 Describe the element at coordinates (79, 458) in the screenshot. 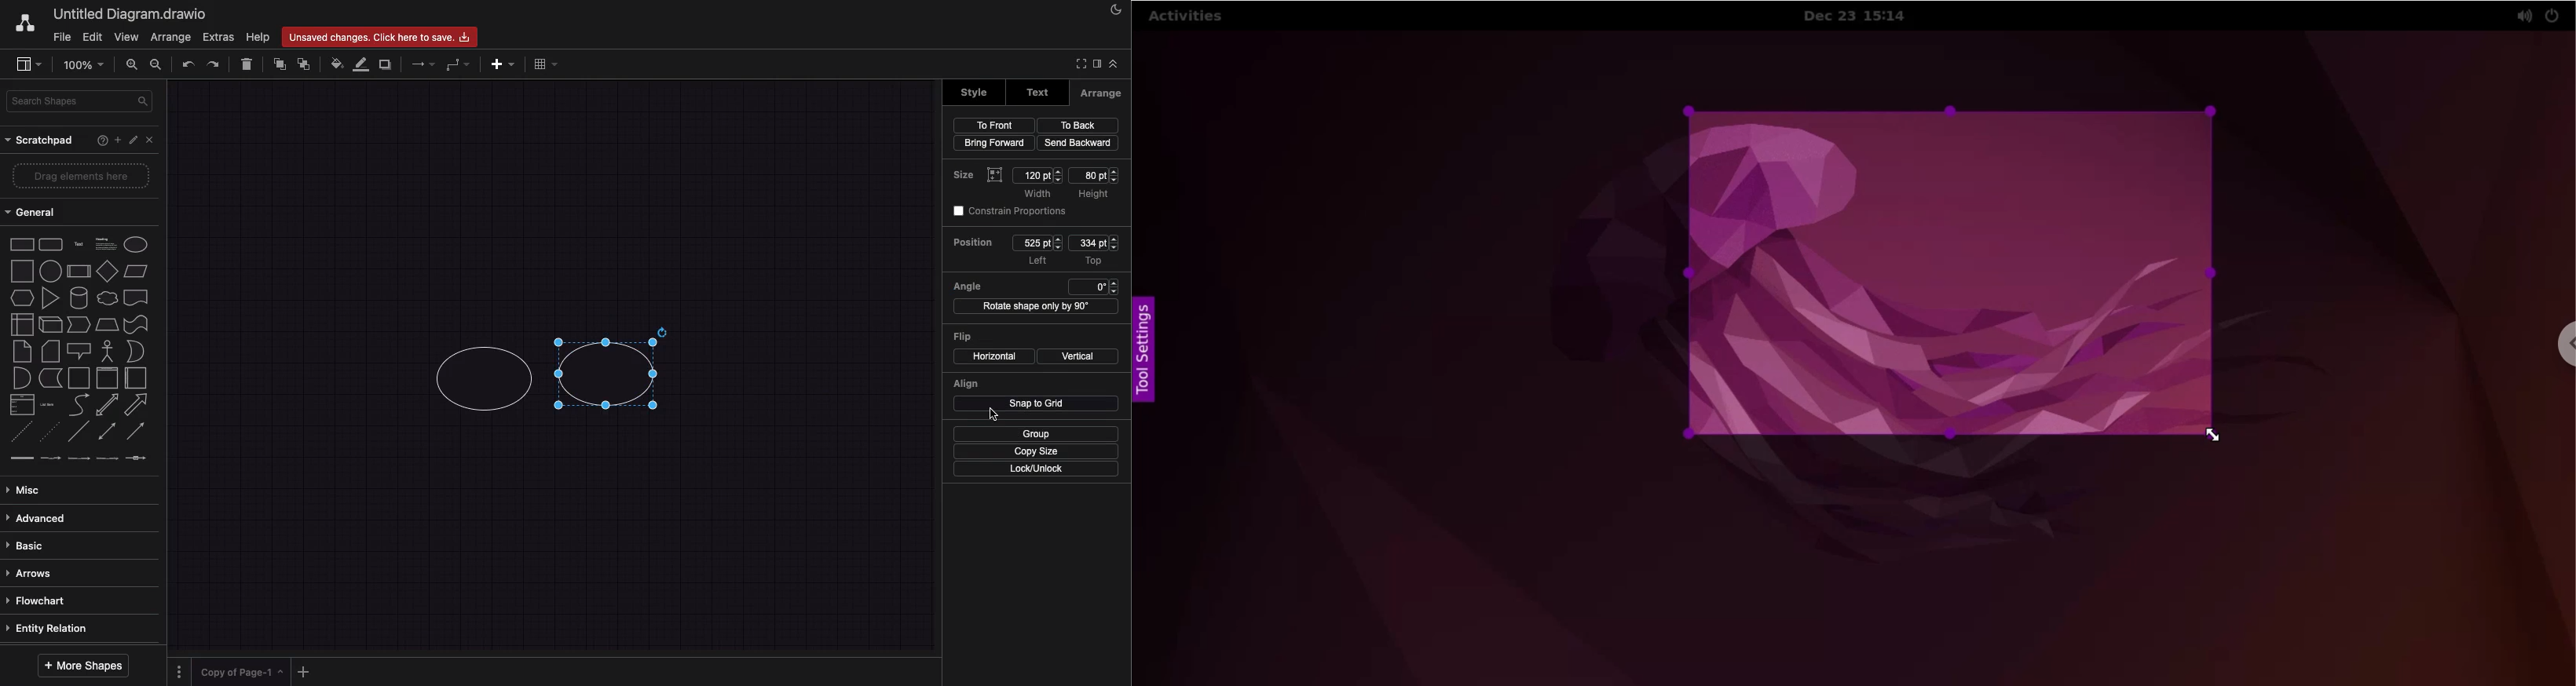

I see `connector with 2 labels` at that location.